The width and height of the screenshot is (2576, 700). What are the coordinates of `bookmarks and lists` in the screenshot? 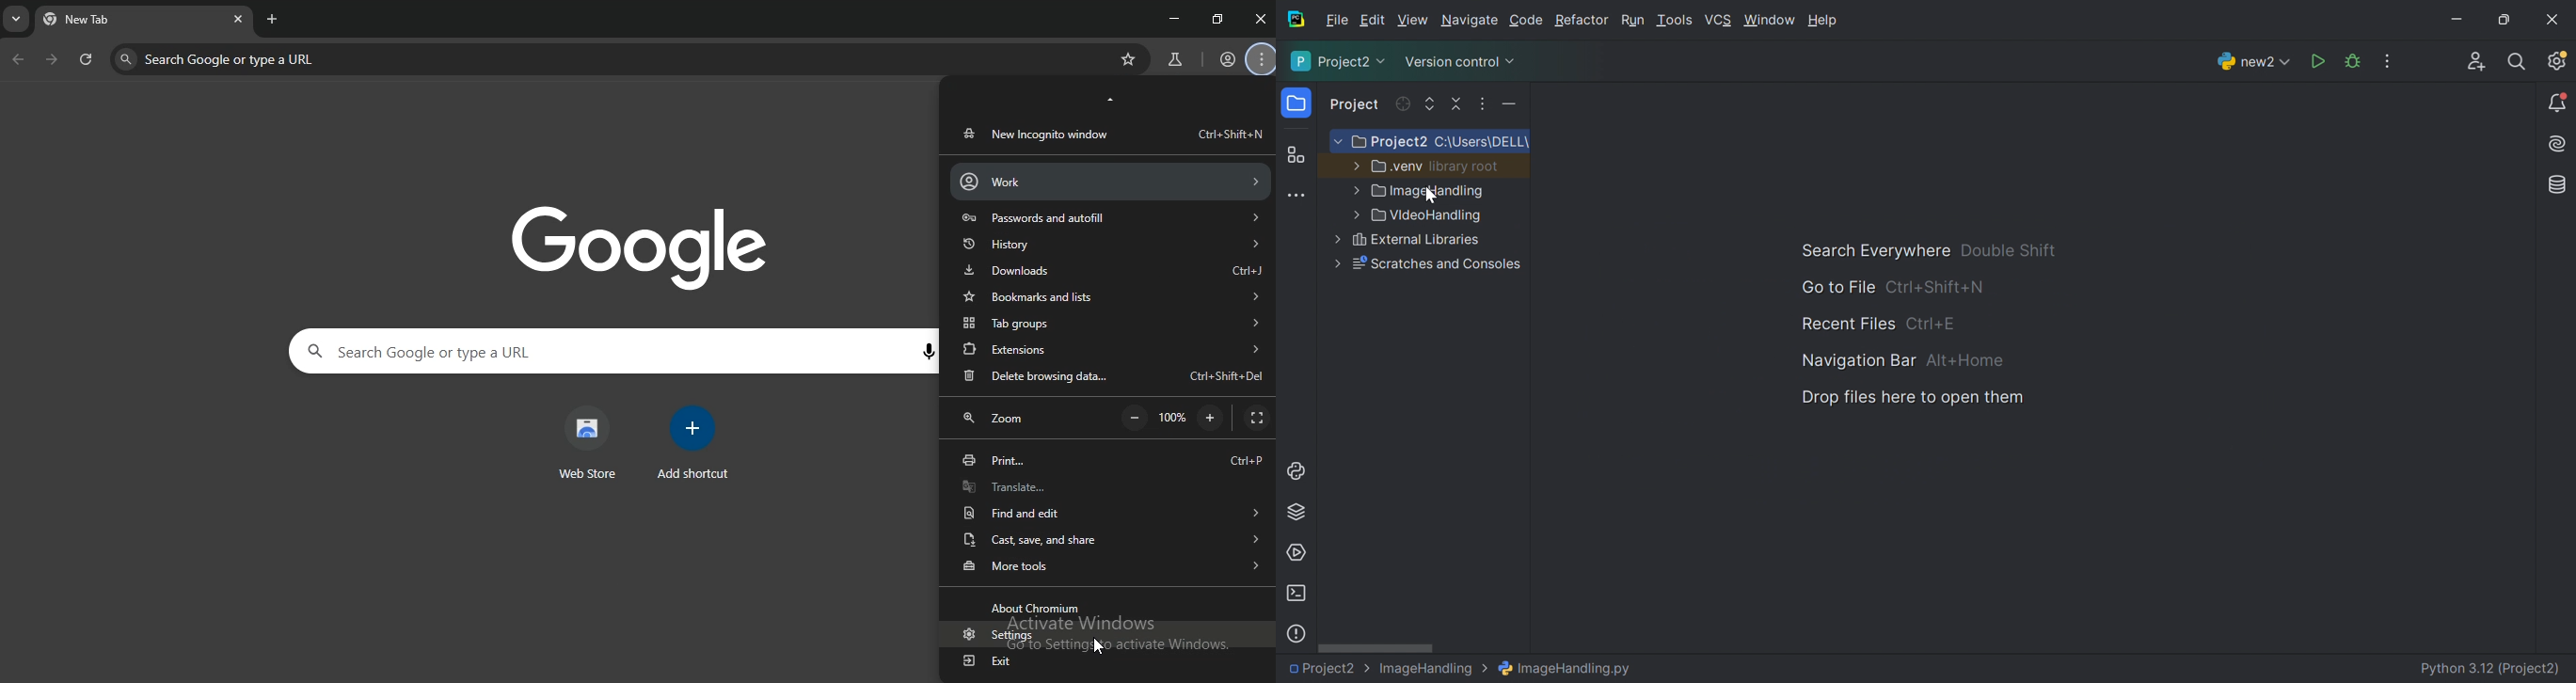 It's located at (1109, 296).